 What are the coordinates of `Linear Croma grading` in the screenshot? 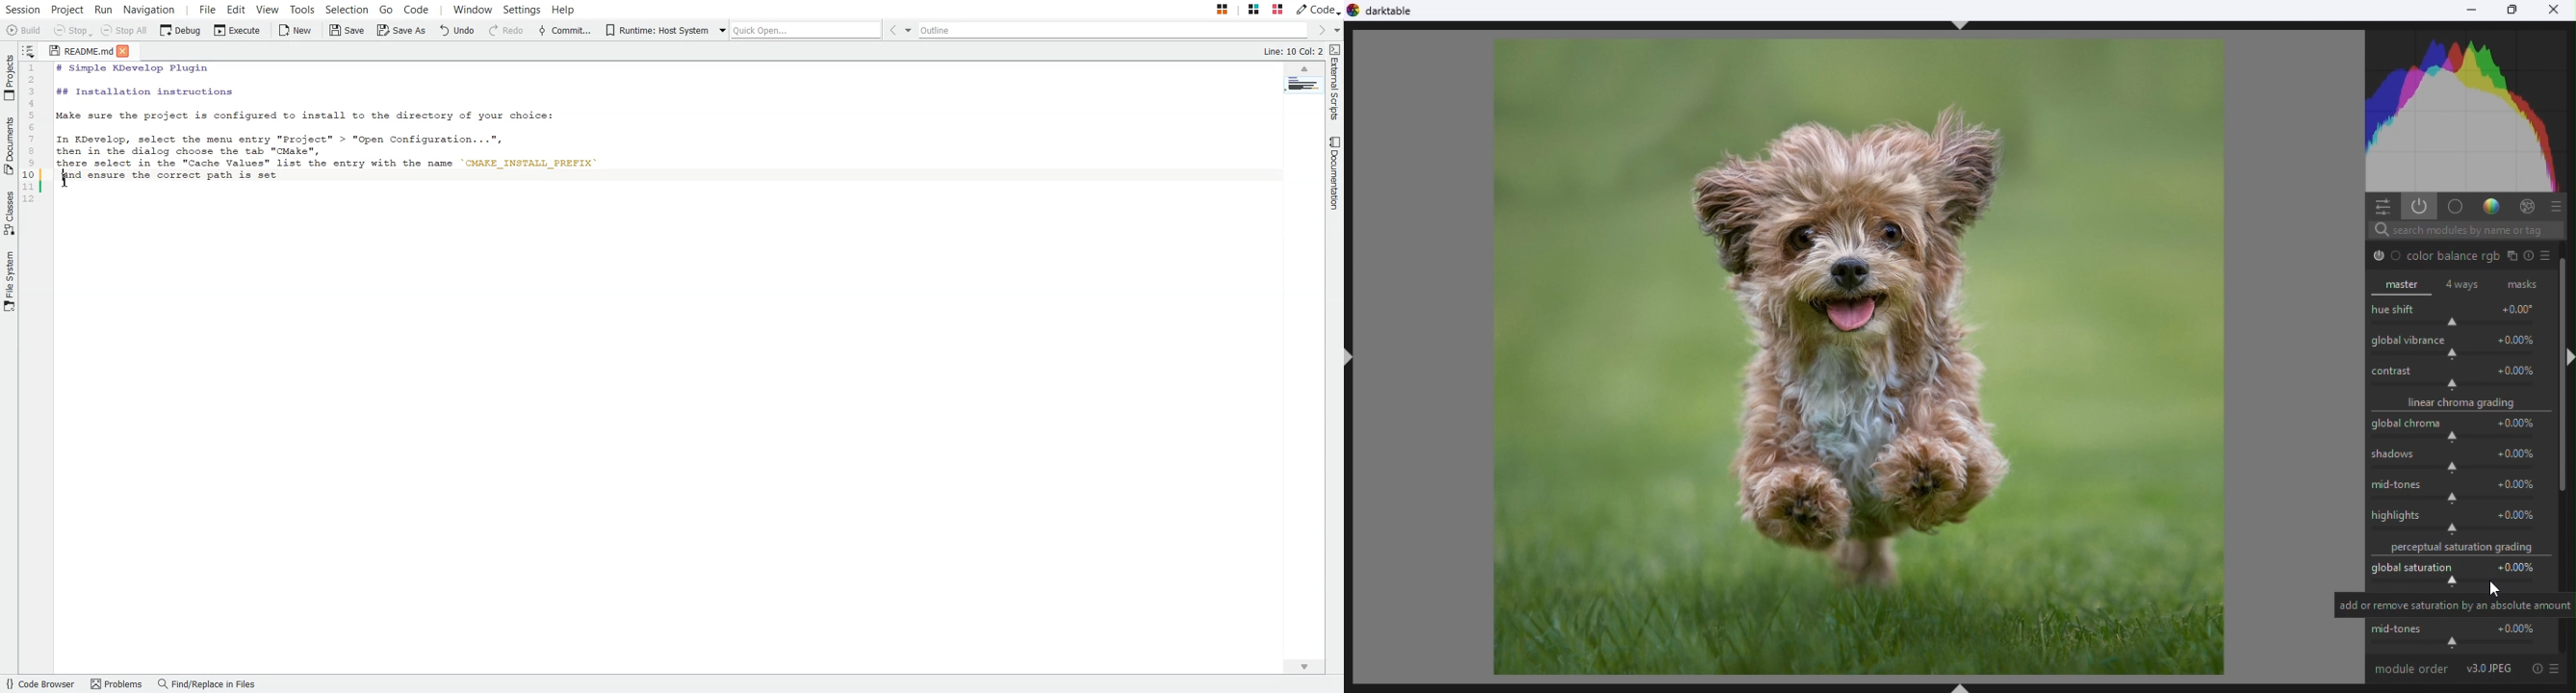 It's located at (2460, 405).